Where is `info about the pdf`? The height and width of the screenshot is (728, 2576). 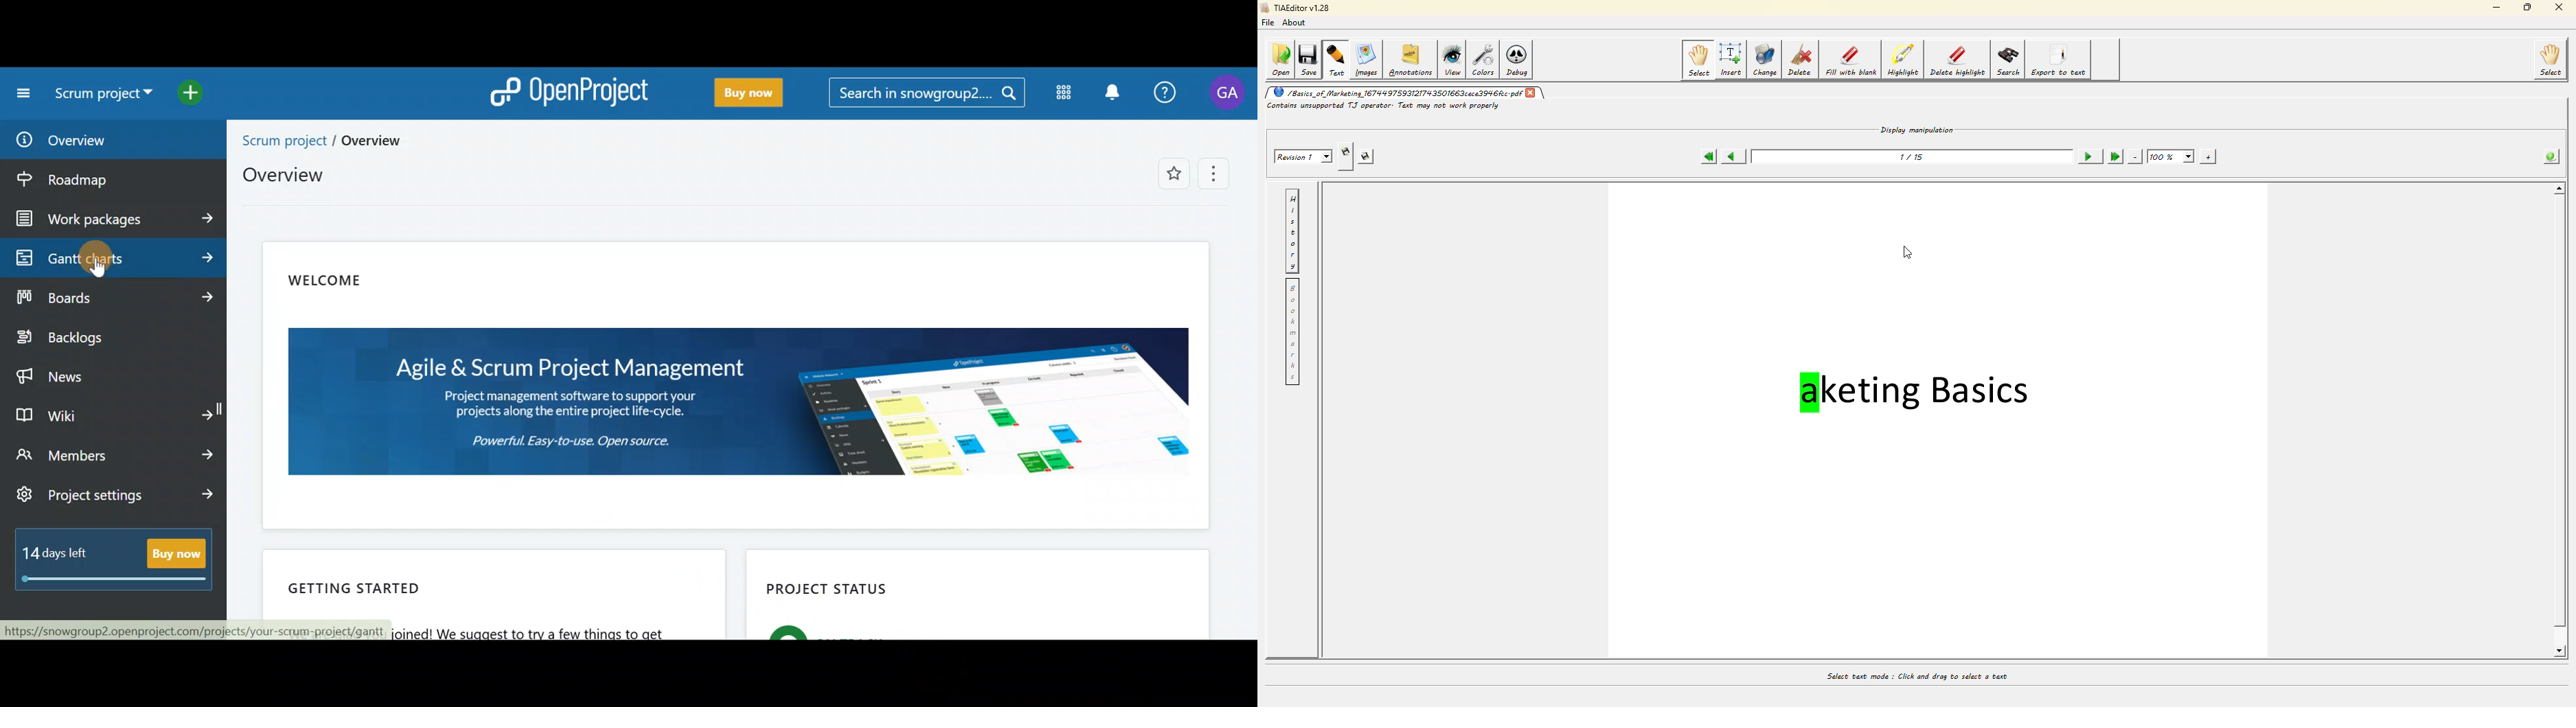 info about the pdf is located at coordinates (2549, 156).